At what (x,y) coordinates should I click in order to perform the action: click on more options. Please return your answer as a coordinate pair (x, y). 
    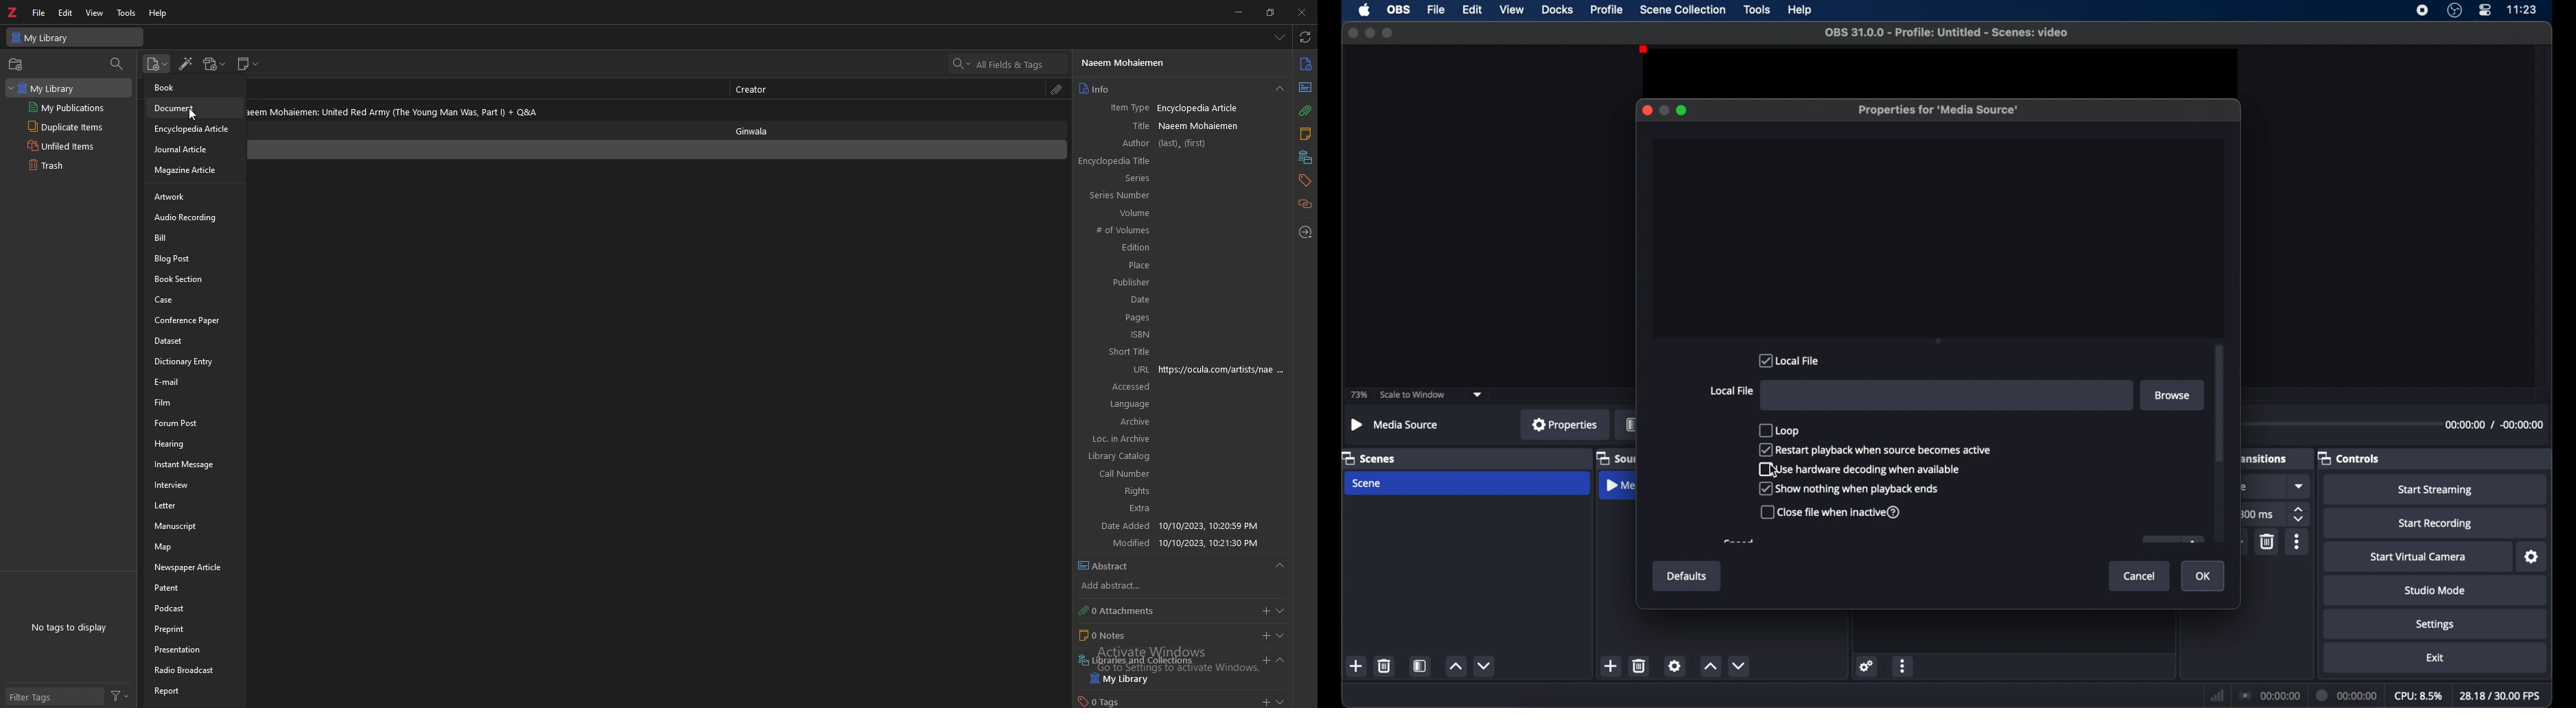
    Looking at the image, I should click on (2297, 541).